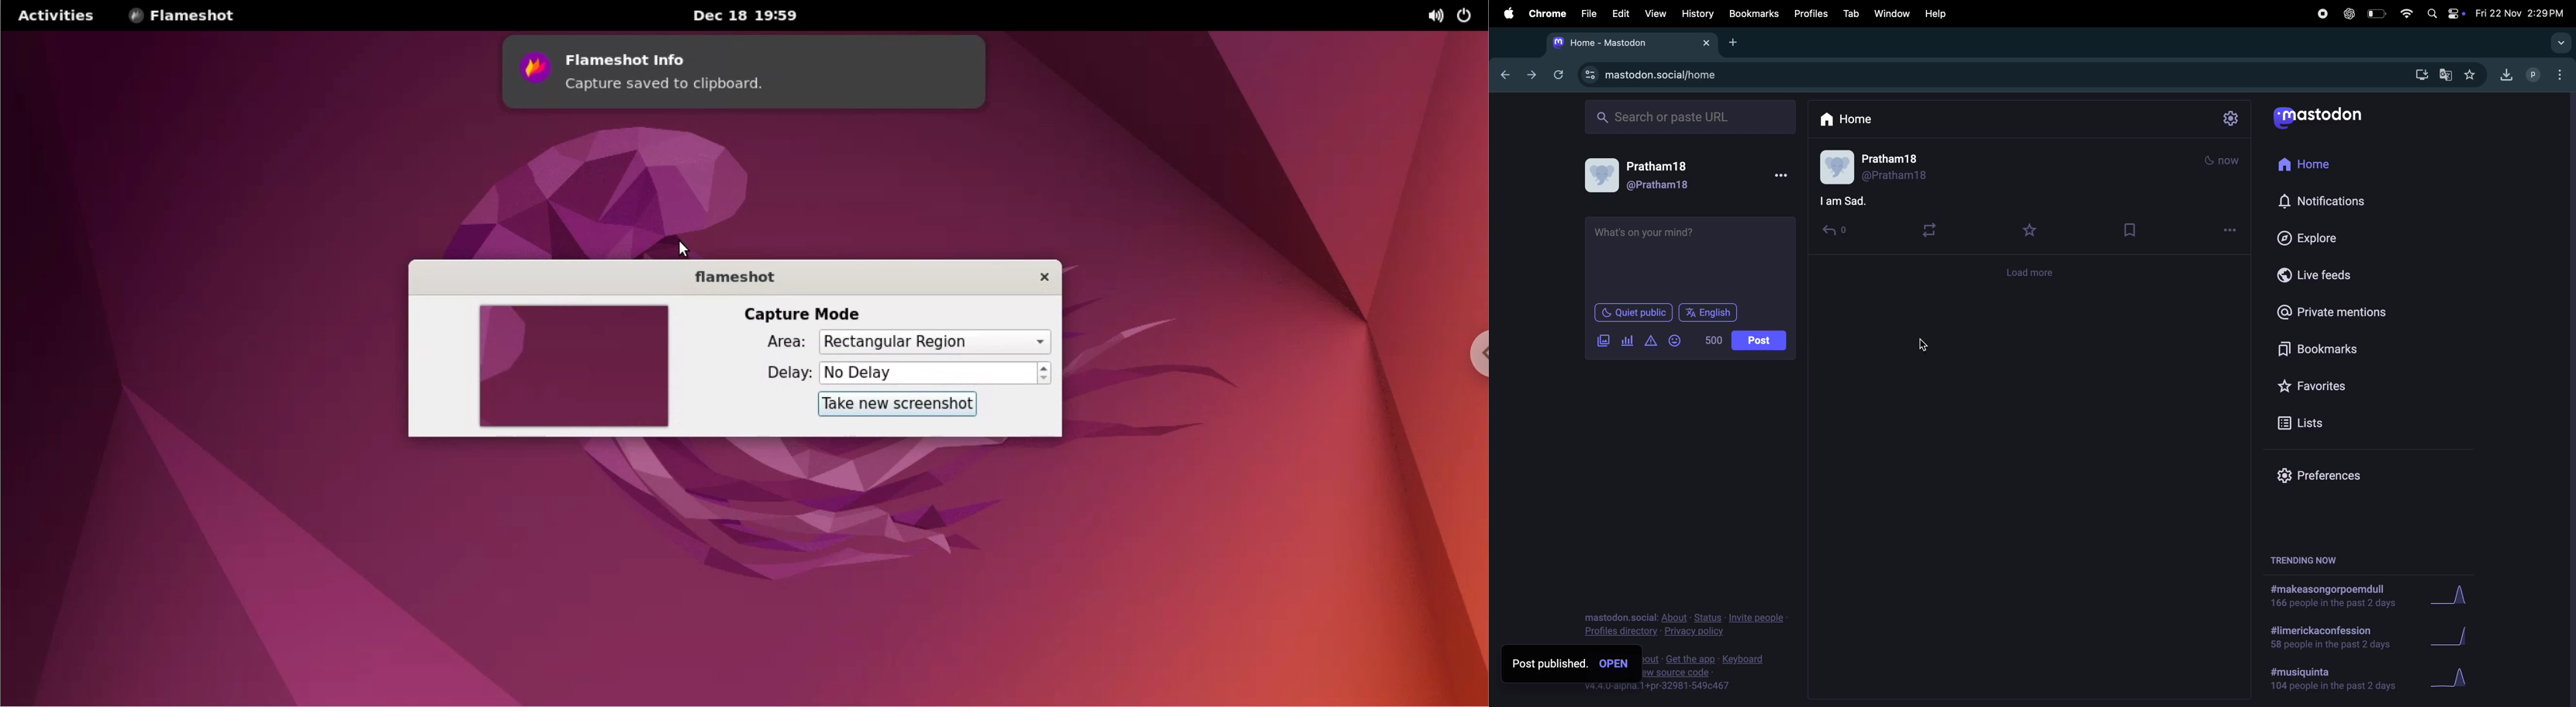 Image resolution: width=2576 pixels, height=728 pixels. What do you see at coordinates (1505, 12) in the screenshot?
I see `apple menu` at bounding box center [1505, 12].